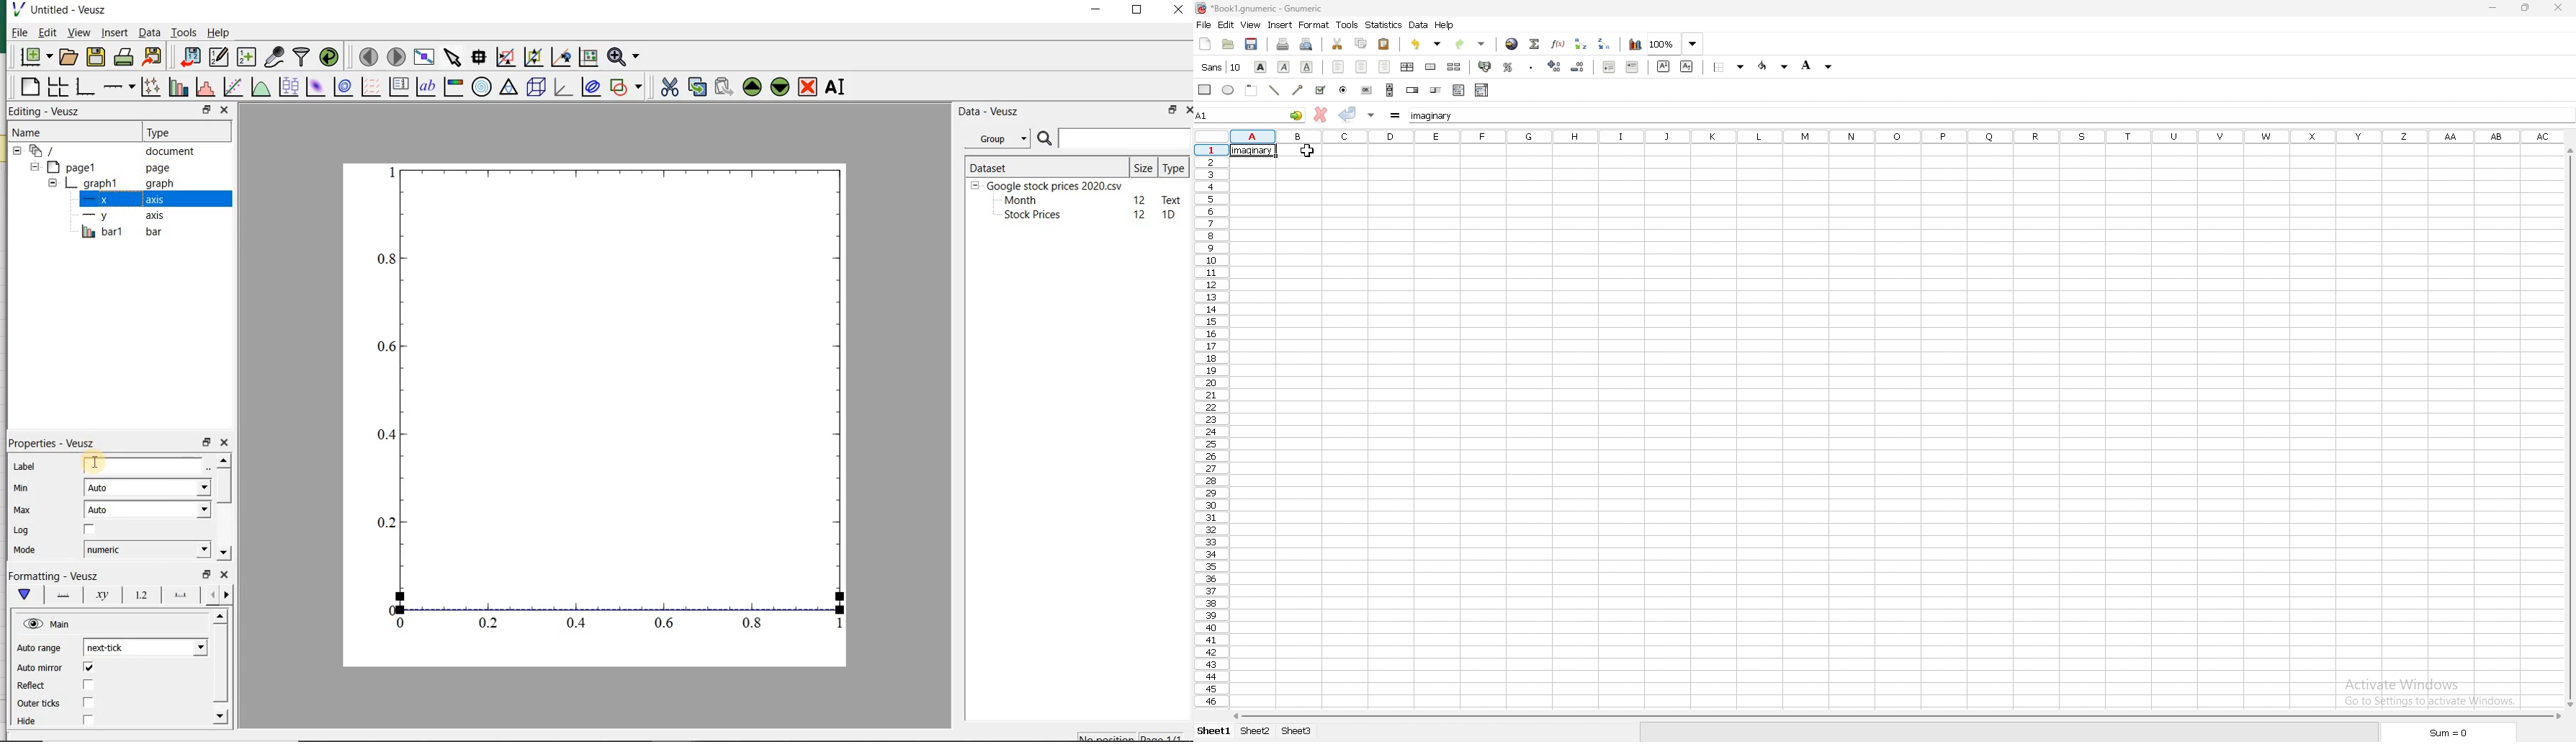 The image size is (2576, 756). Describe the element at coordinates (1344, 89) in the screenshot. I see `radio button` at that location.